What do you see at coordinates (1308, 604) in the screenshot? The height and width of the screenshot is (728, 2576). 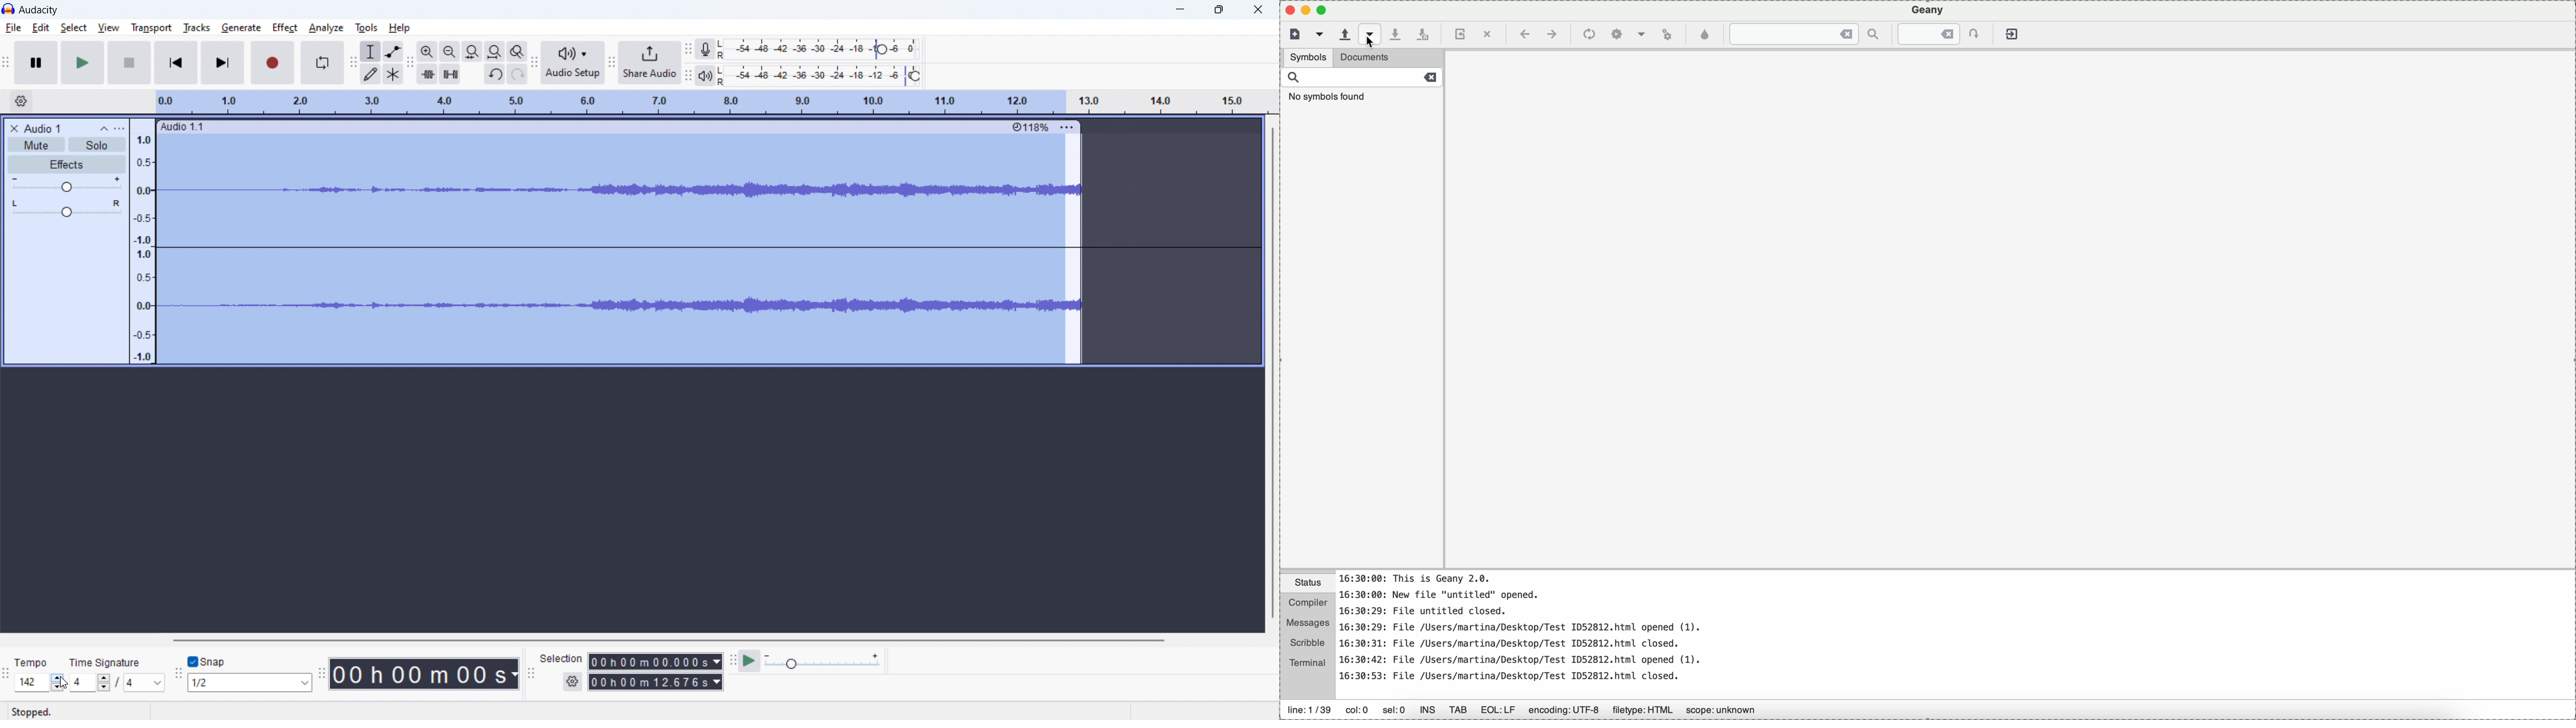 I see `compiler` at bounding box center [1308, 604].